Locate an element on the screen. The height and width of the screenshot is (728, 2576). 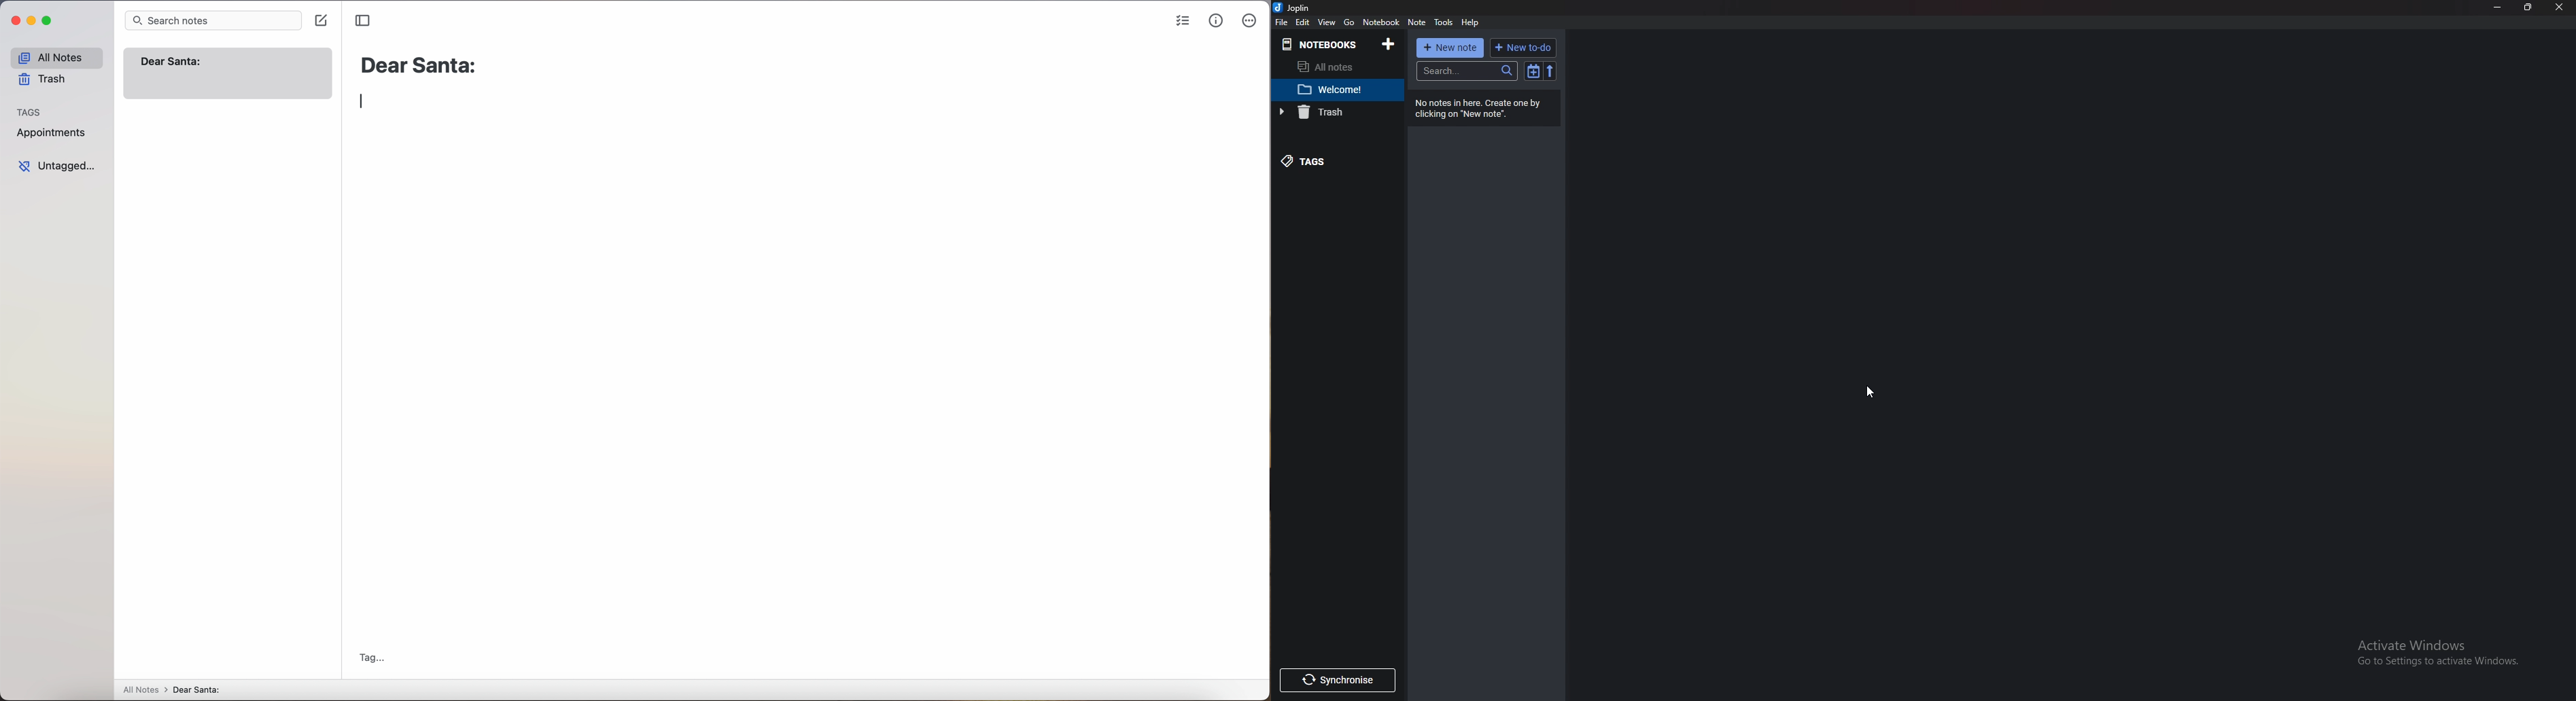
all notes is located at coordinates (58, 57).